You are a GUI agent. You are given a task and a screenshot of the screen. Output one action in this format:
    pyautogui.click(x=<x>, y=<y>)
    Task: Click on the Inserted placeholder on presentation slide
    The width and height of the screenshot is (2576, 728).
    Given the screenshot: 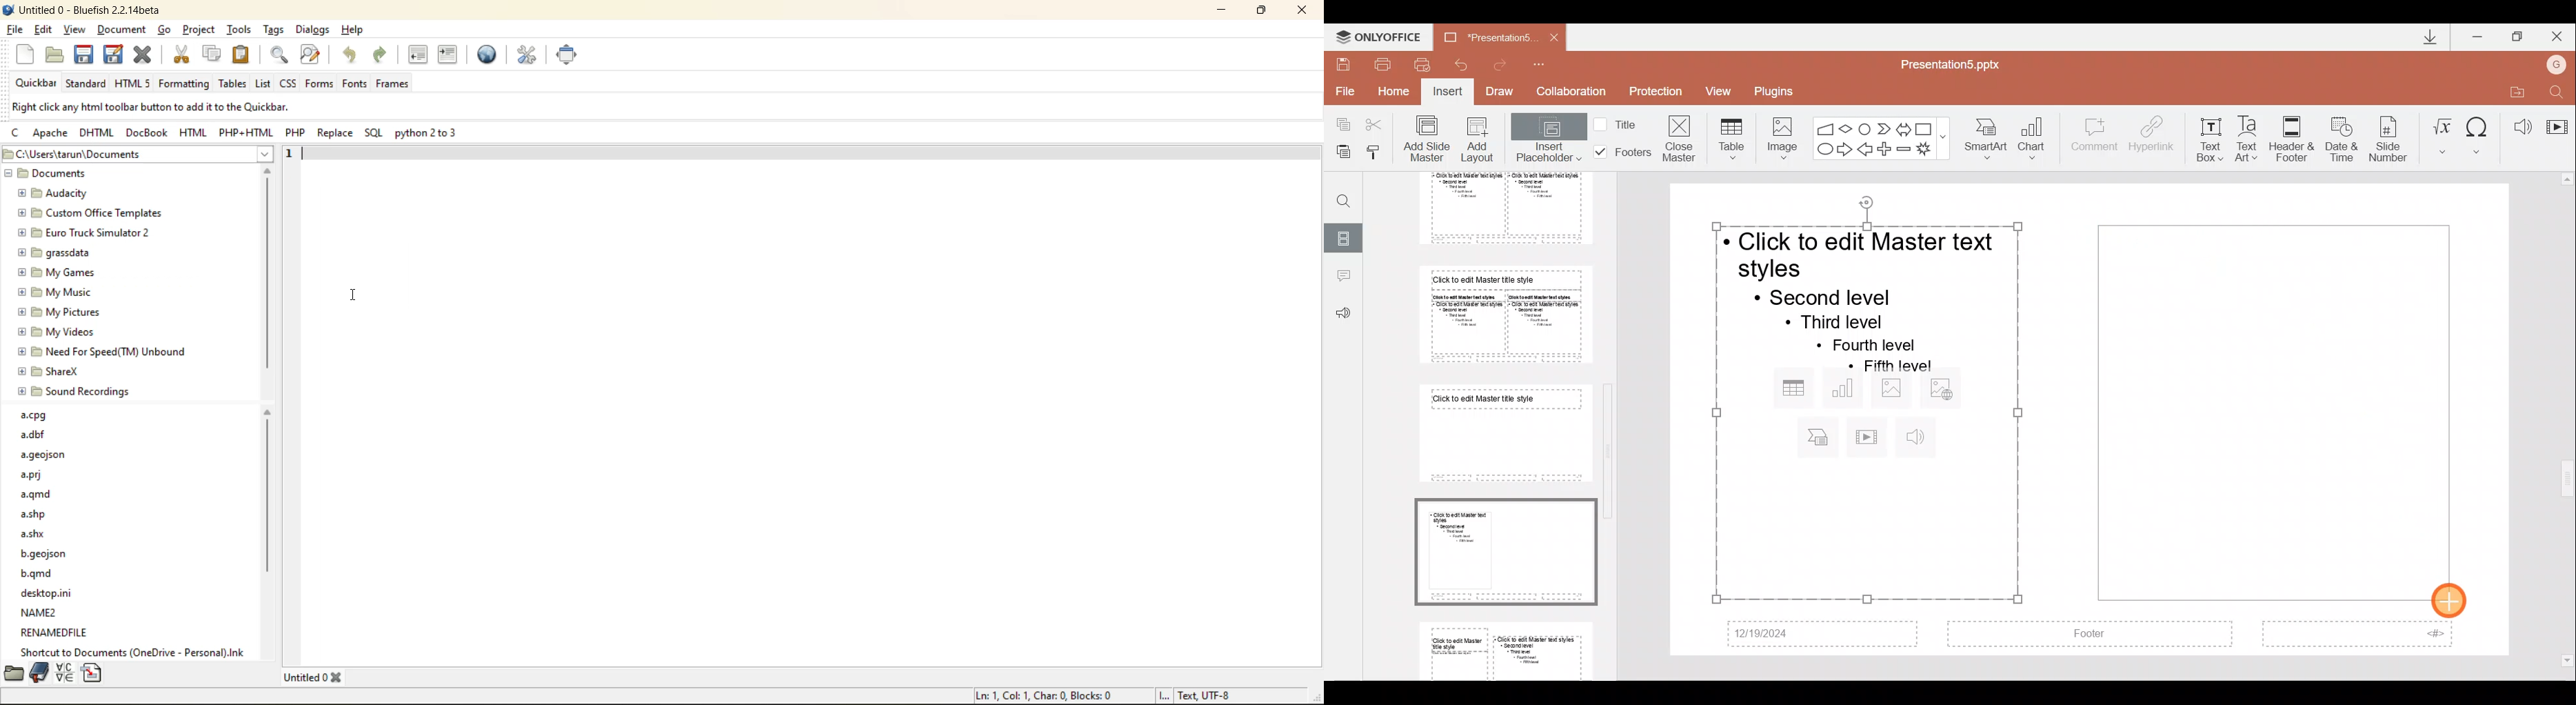 What is the action you would take?
    pyautogui.click(x=2276, y=411)
    